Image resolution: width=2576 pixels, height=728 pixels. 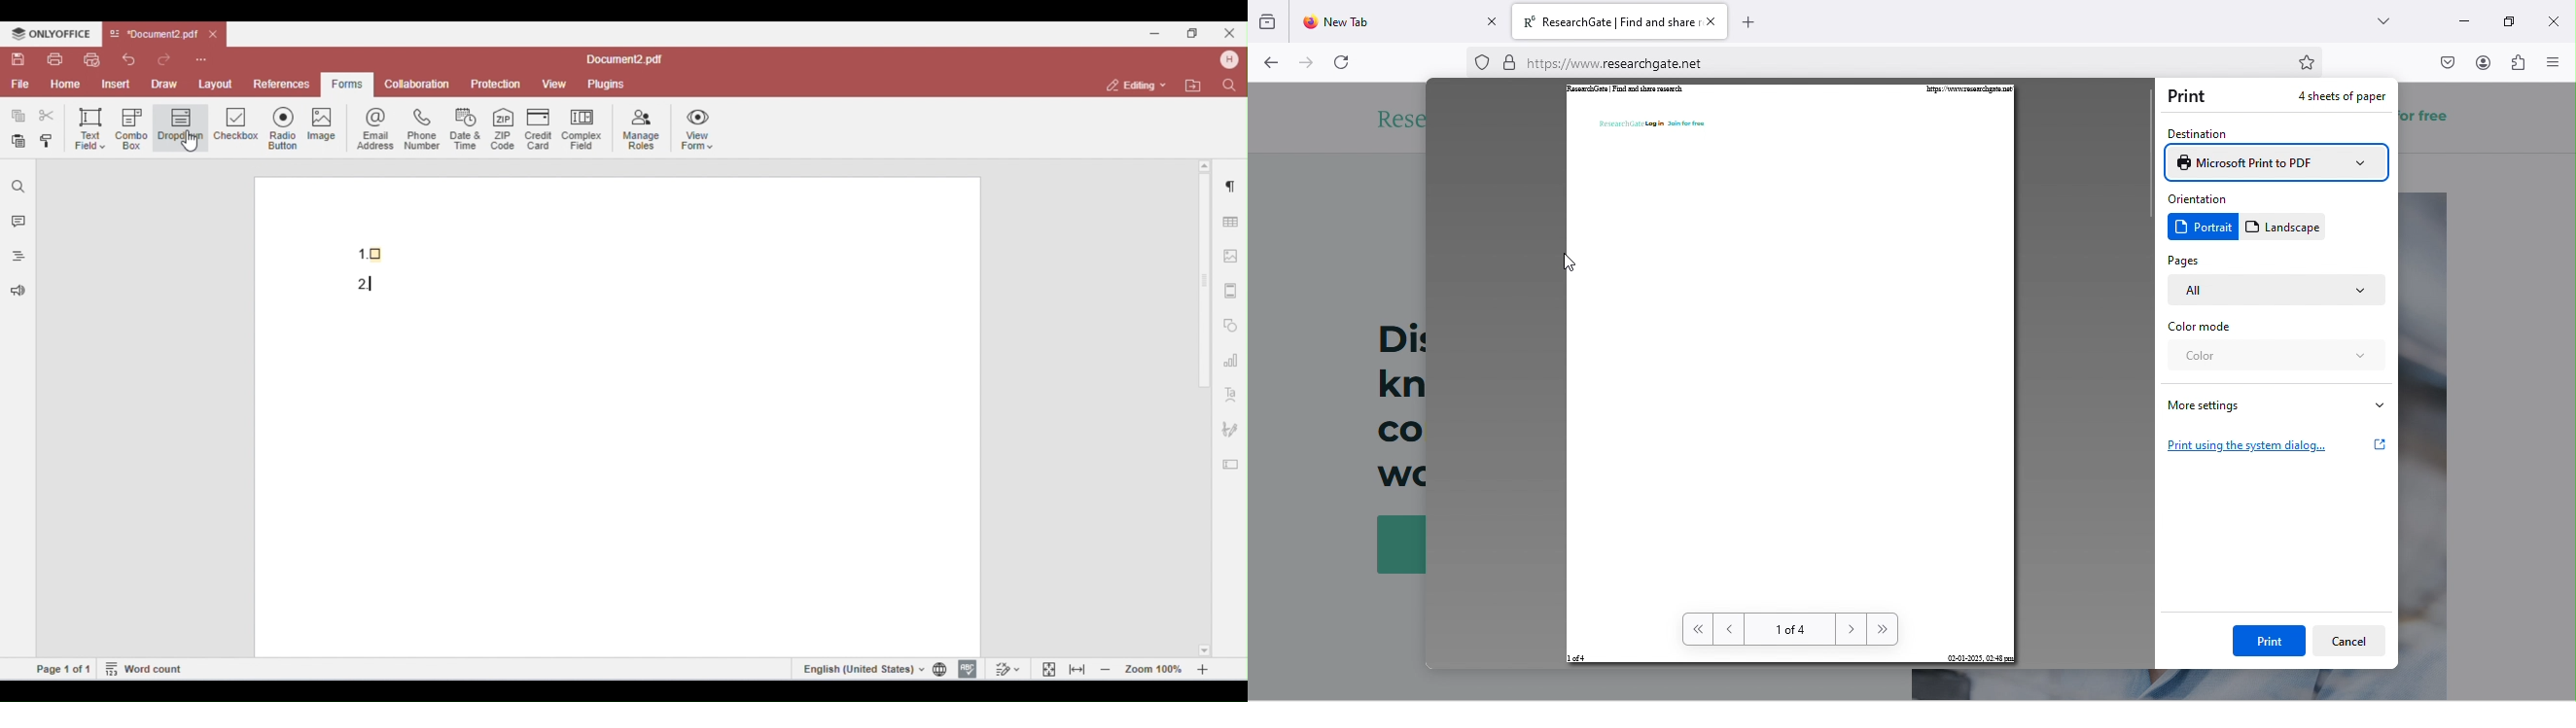 I want to click on group, so click(x=1268, y=23).